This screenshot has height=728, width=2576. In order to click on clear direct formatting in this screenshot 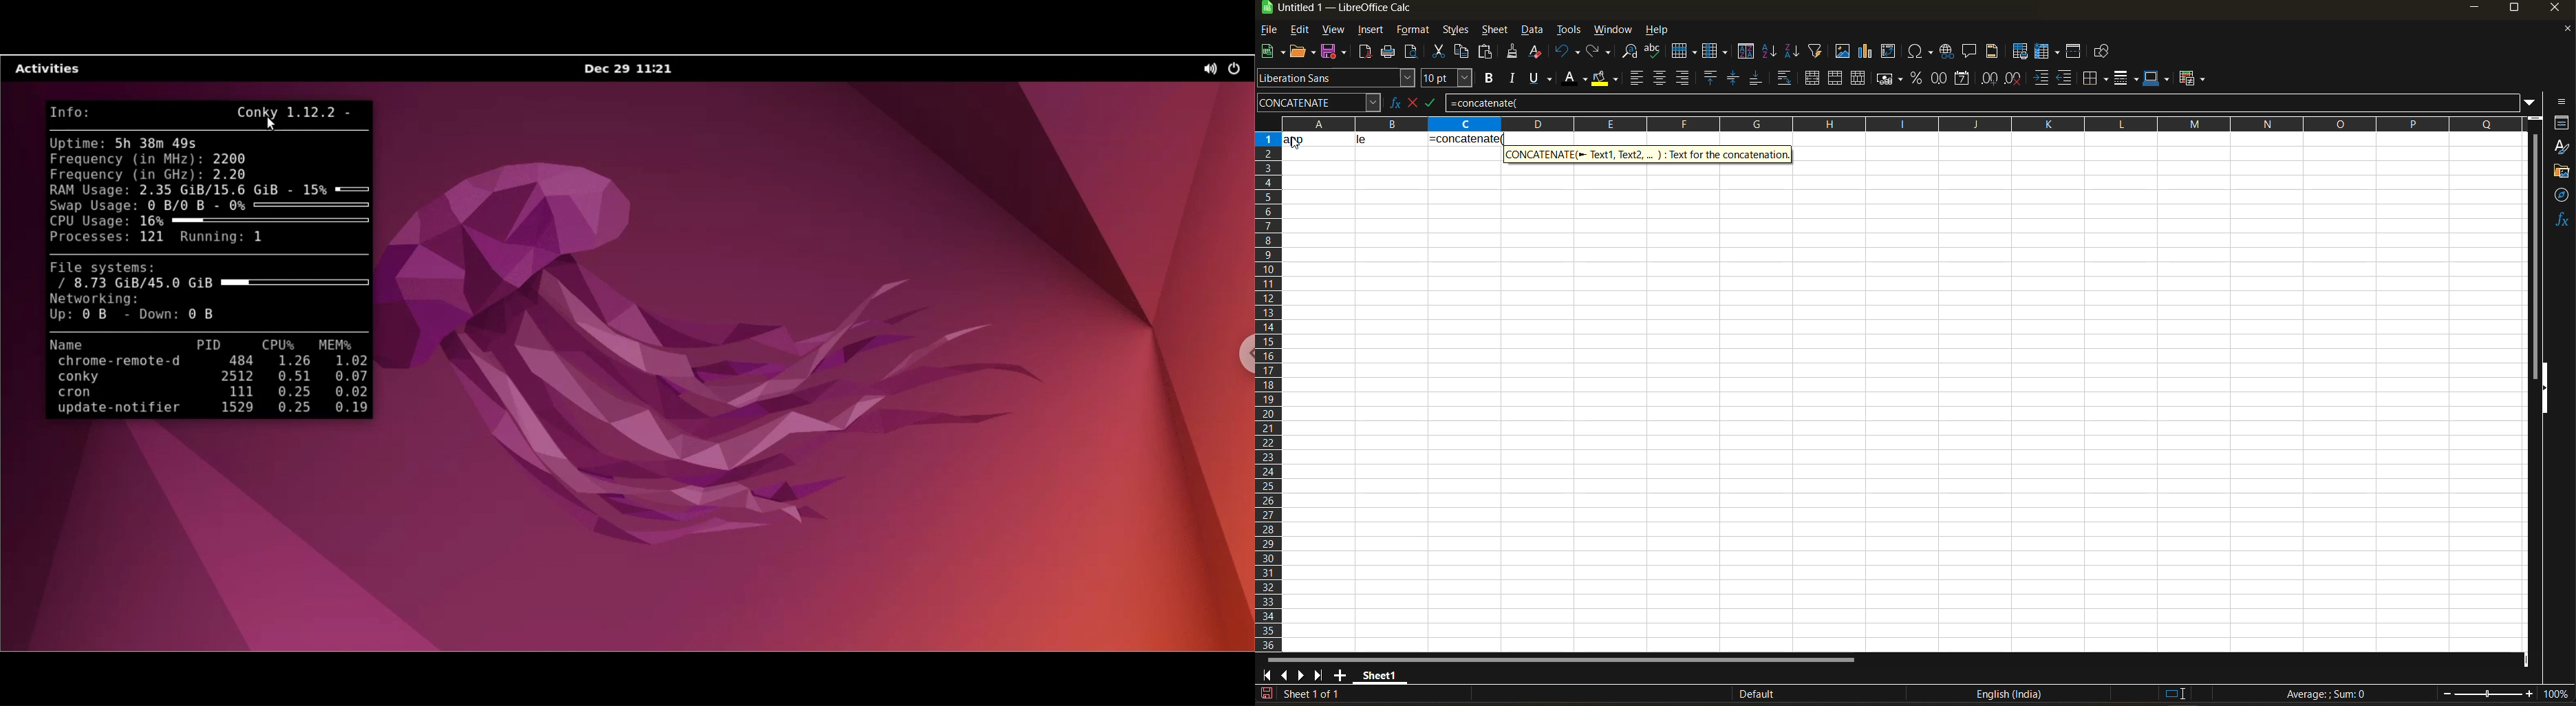, I will do `click(1538, 51)`.